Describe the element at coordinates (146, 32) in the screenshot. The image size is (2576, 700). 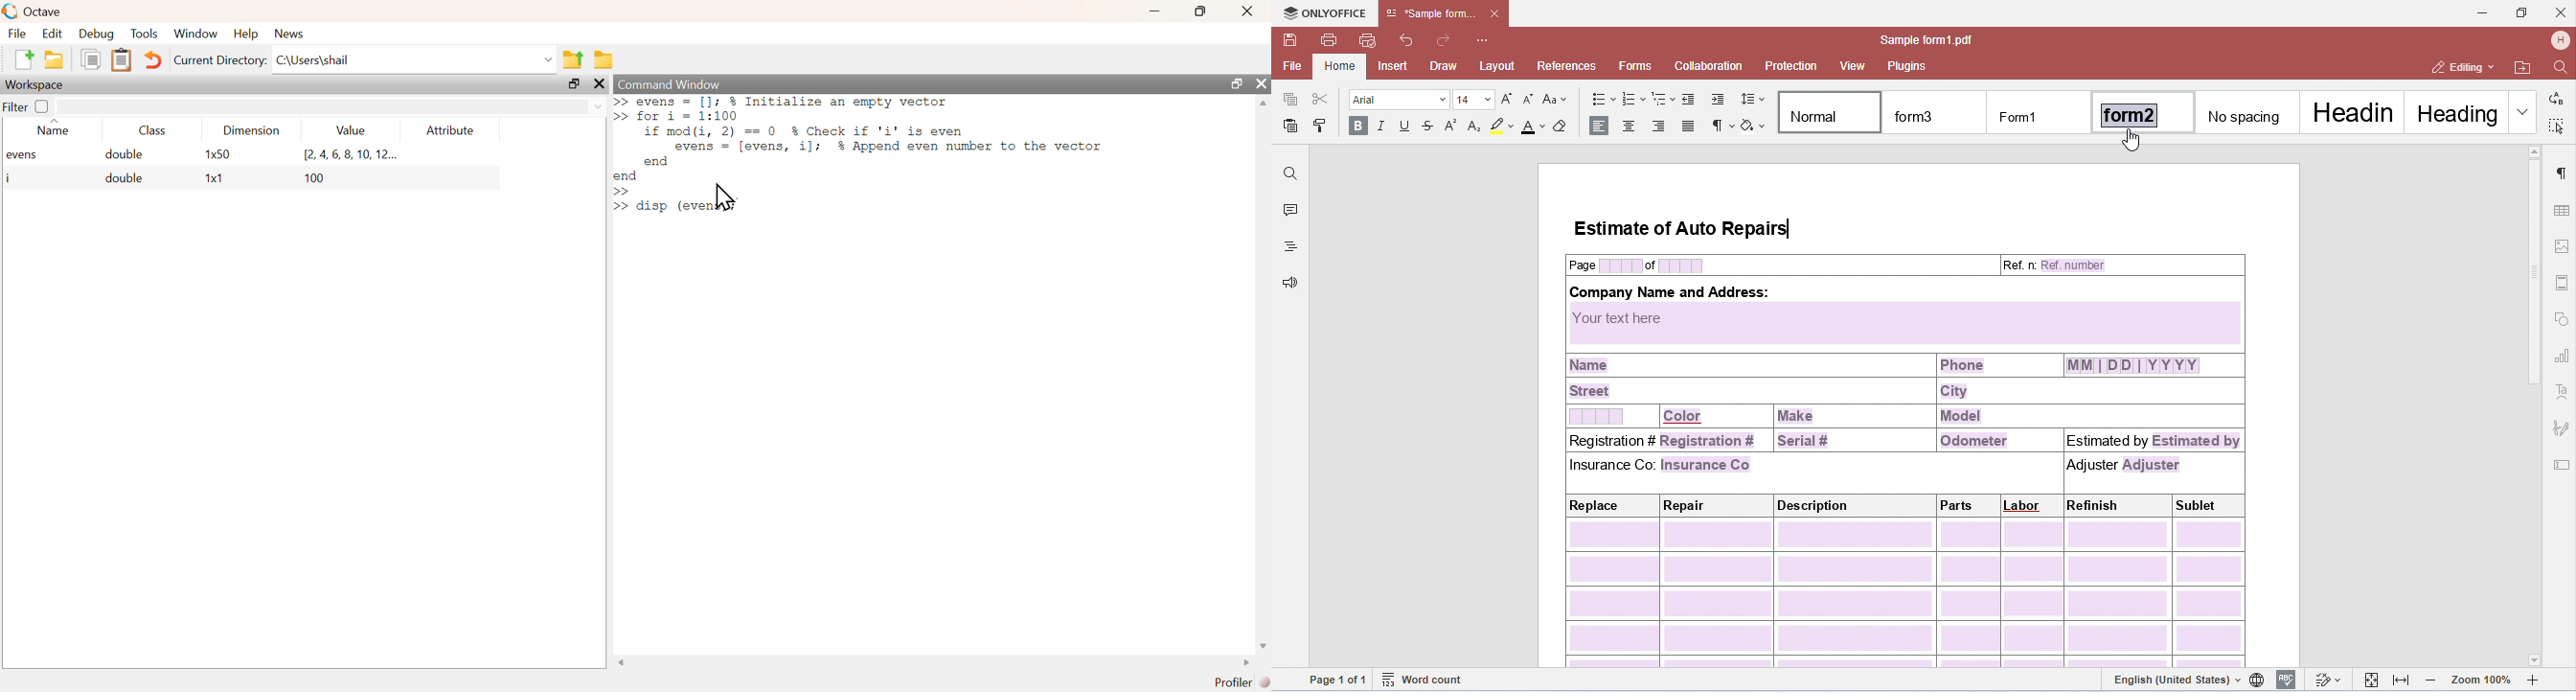
I see `tools` at that location.